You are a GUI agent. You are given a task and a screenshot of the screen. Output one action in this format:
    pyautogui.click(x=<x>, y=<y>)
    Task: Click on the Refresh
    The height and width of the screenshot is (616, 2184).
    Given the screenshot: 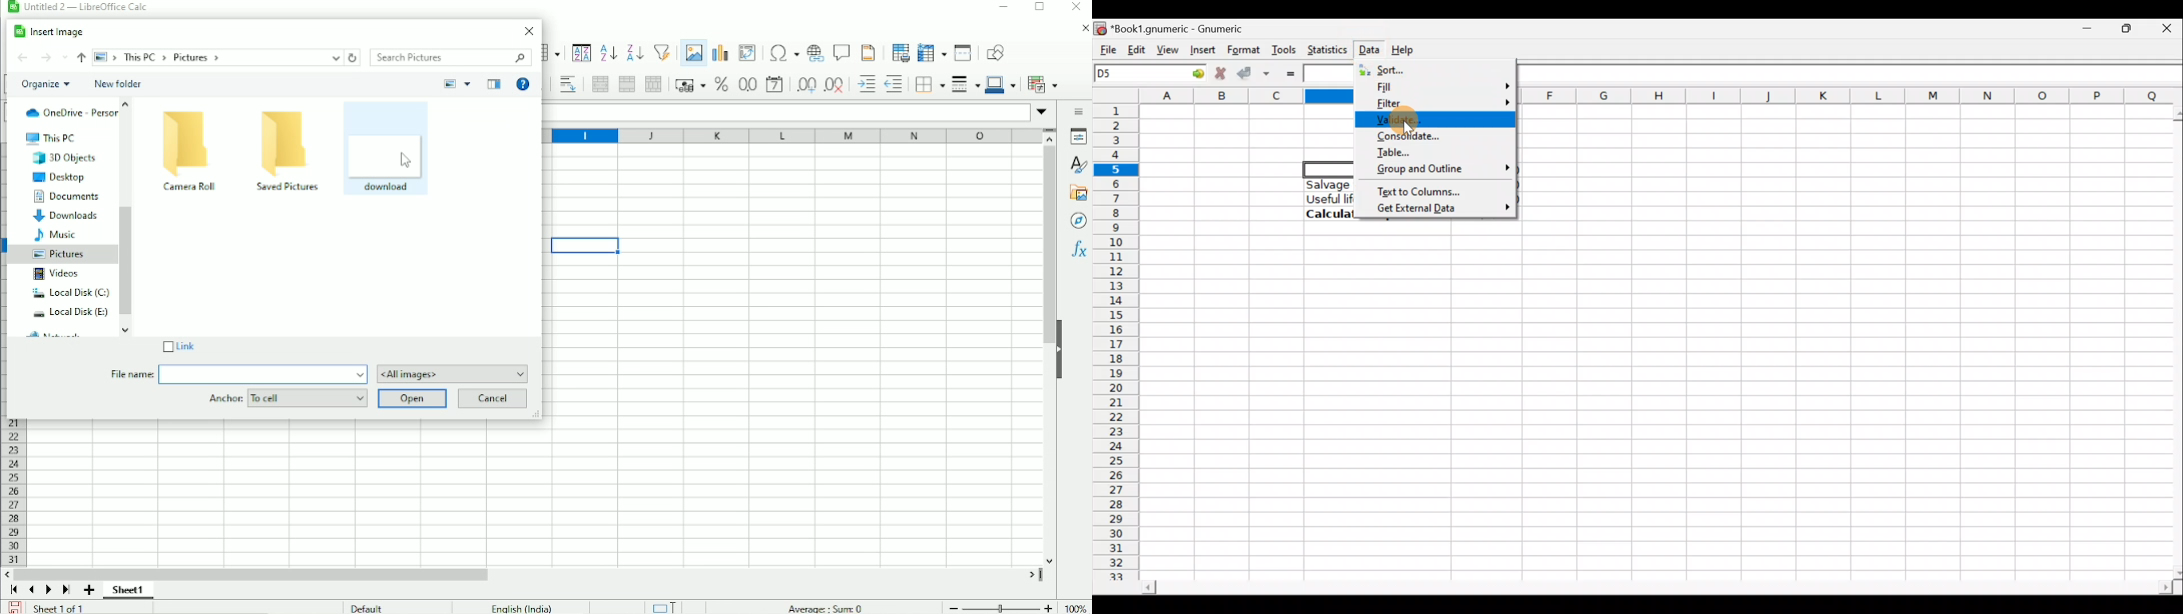 What is the action you would take?
    pyautogui.click(x=353, y=56)
    